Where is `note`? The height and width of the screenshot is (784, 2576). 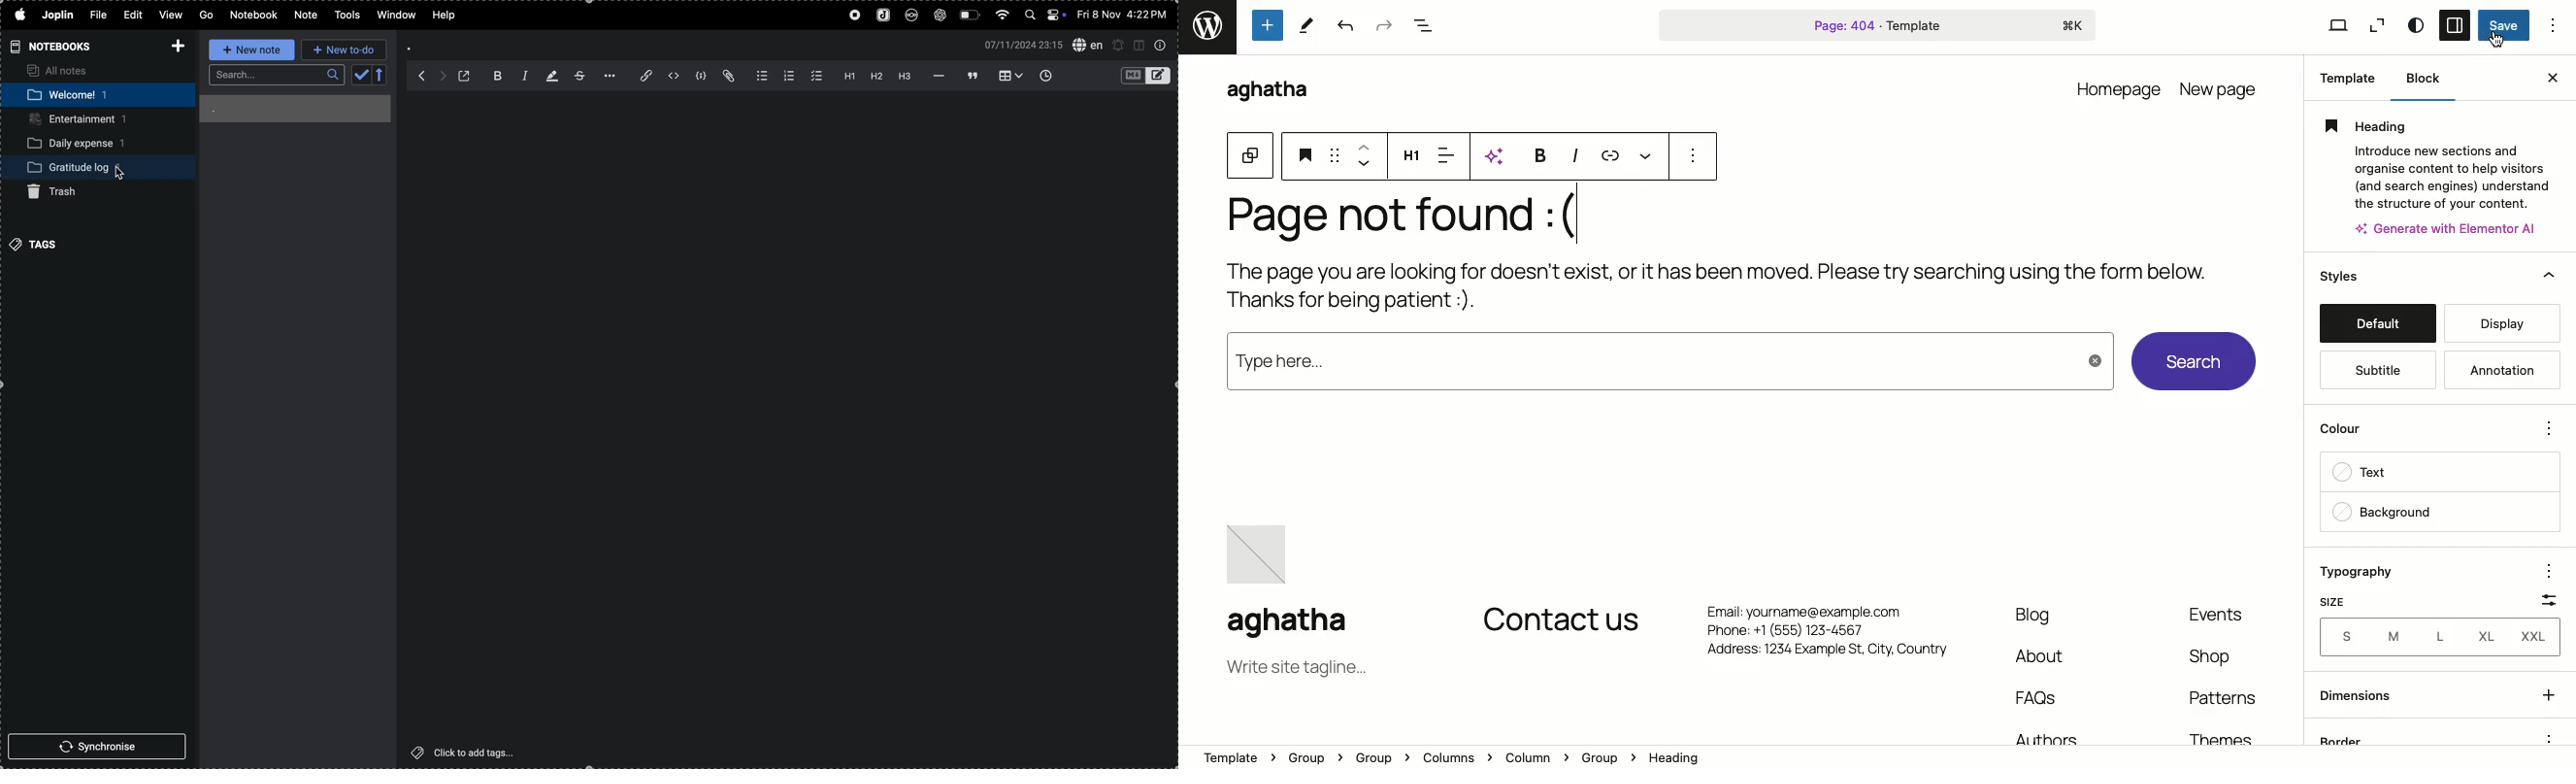
note is located at coordinates (307, 17).